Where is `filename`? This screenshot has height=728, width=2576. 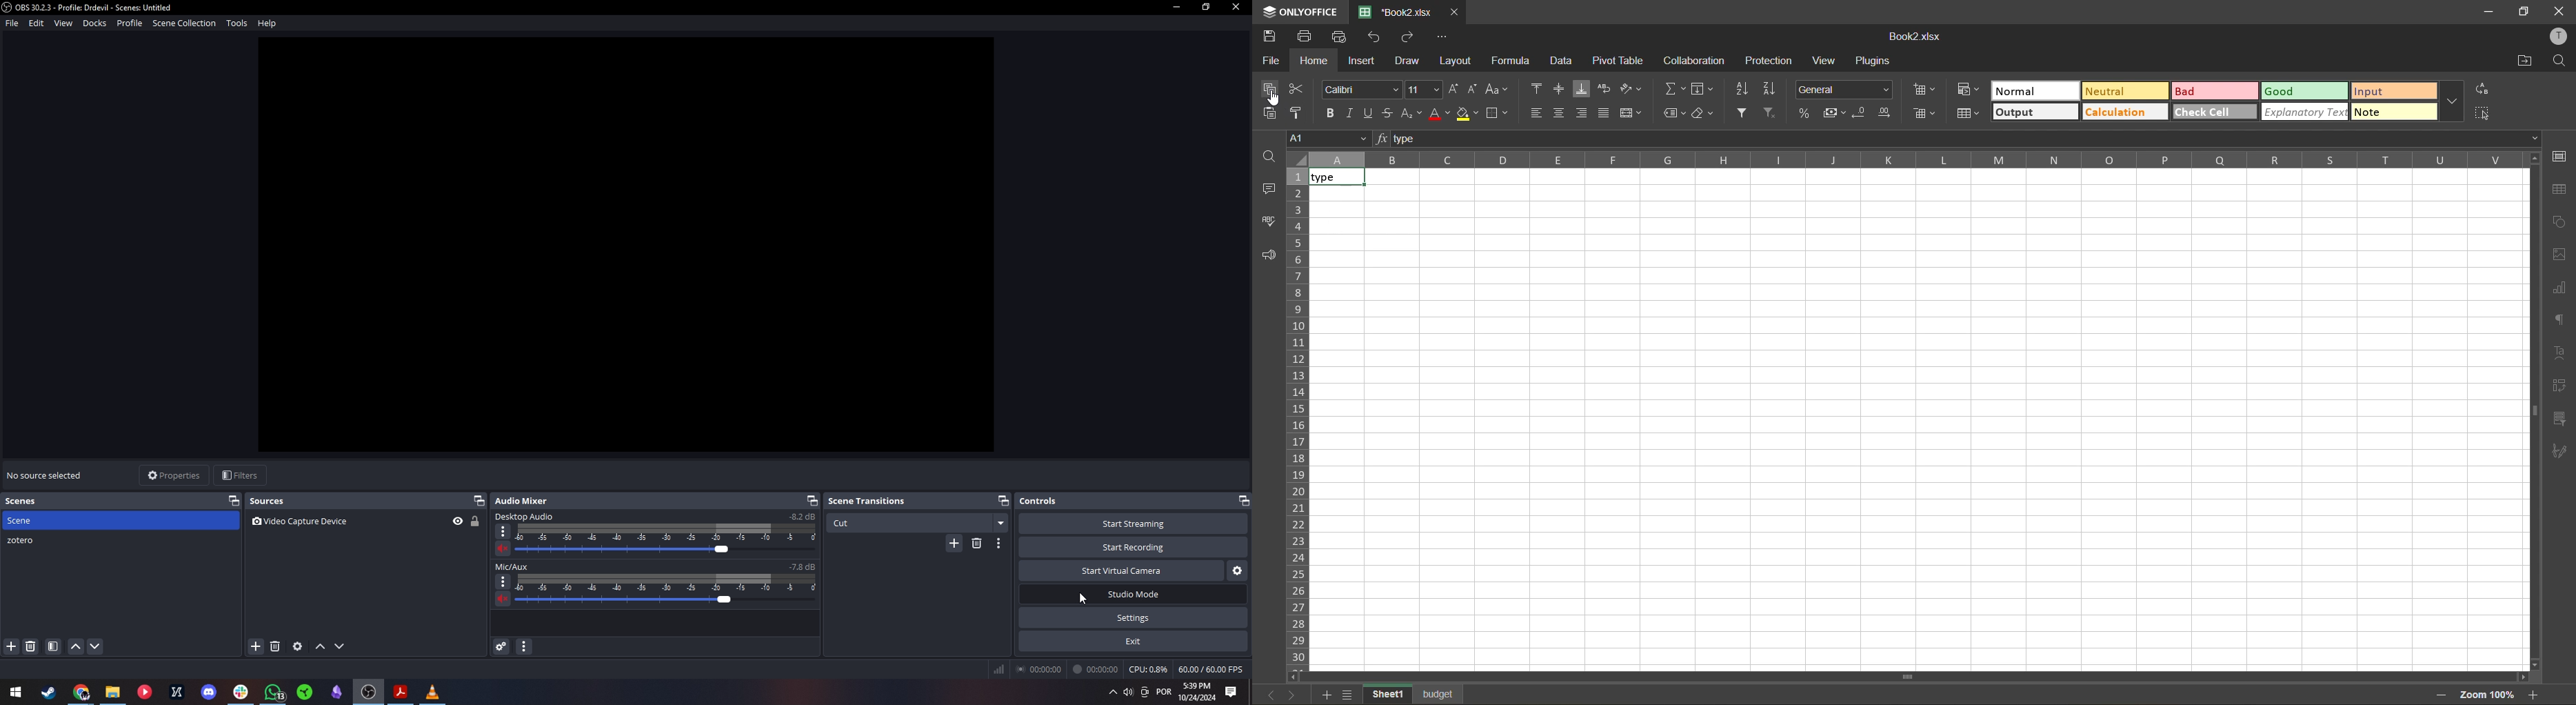 filename is located at coordinates (1919, 38).